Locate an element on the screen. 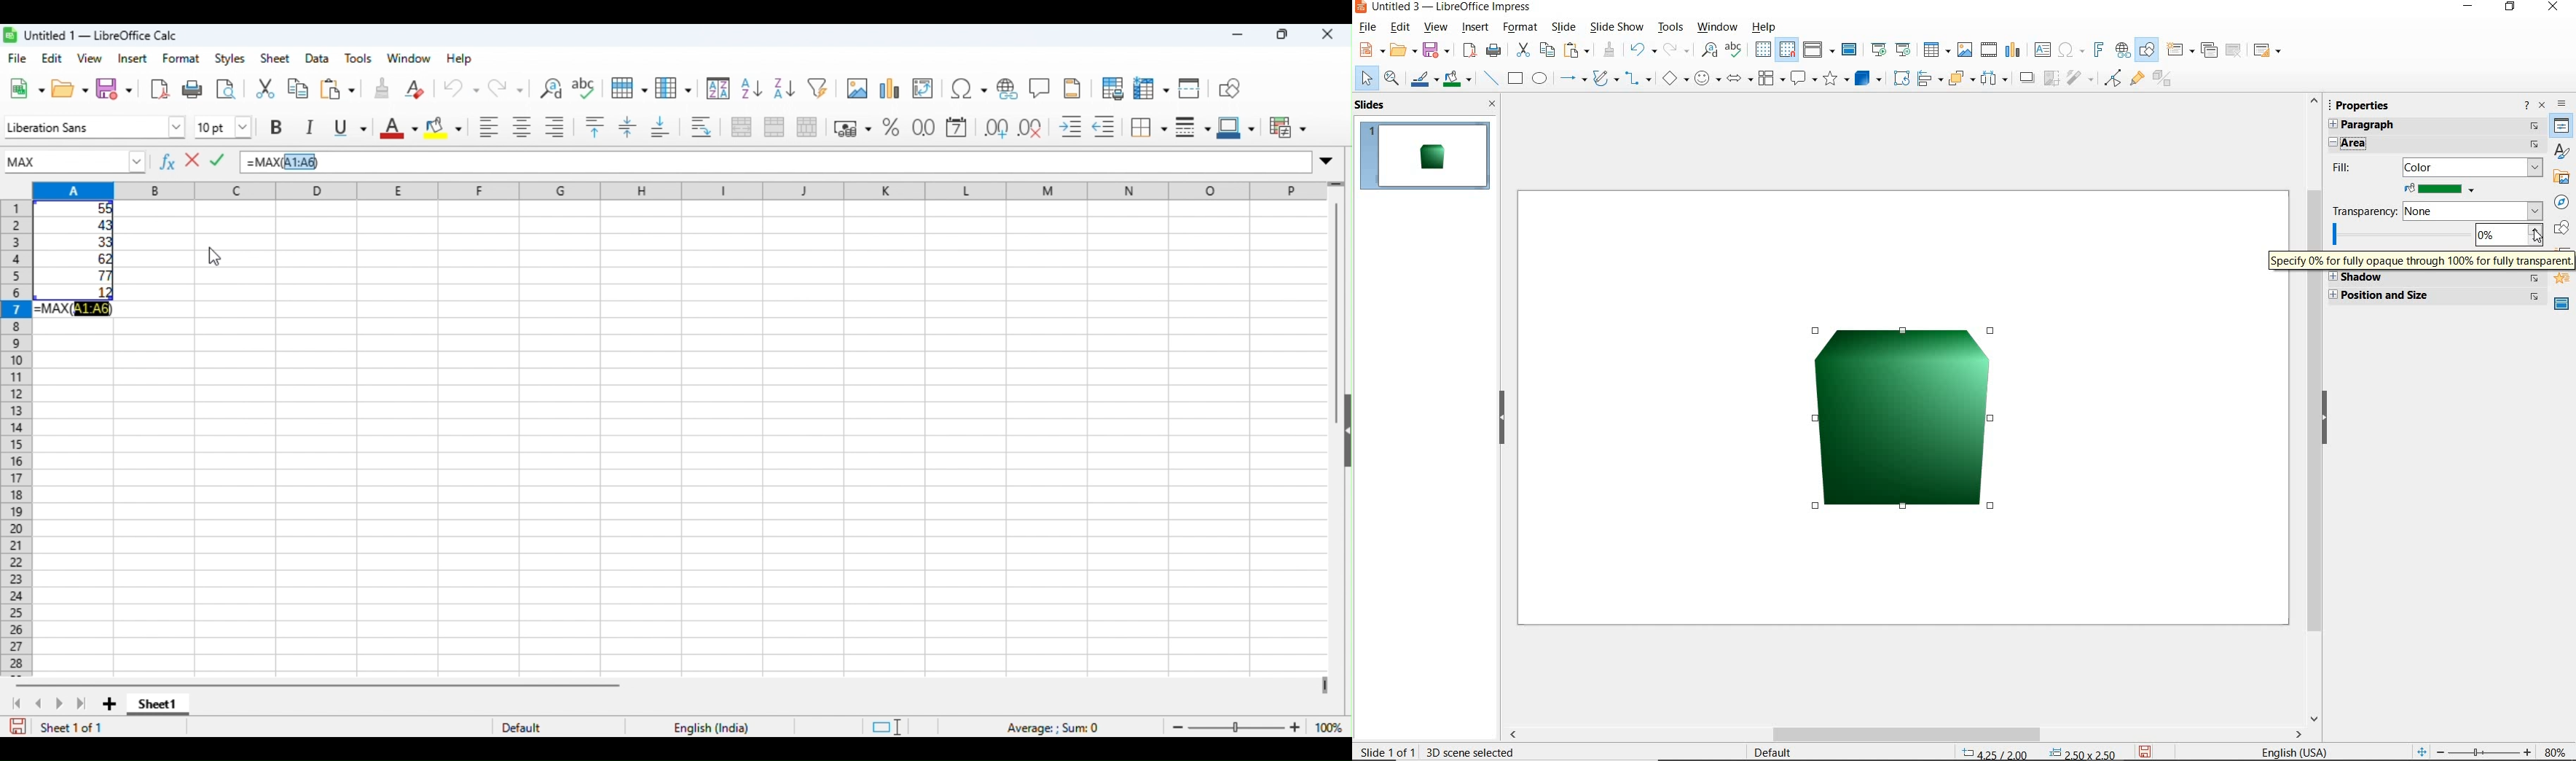 The width and height of the screenshot is (2576, 784). MINIMIZE is located at coordinates (2471, 6).